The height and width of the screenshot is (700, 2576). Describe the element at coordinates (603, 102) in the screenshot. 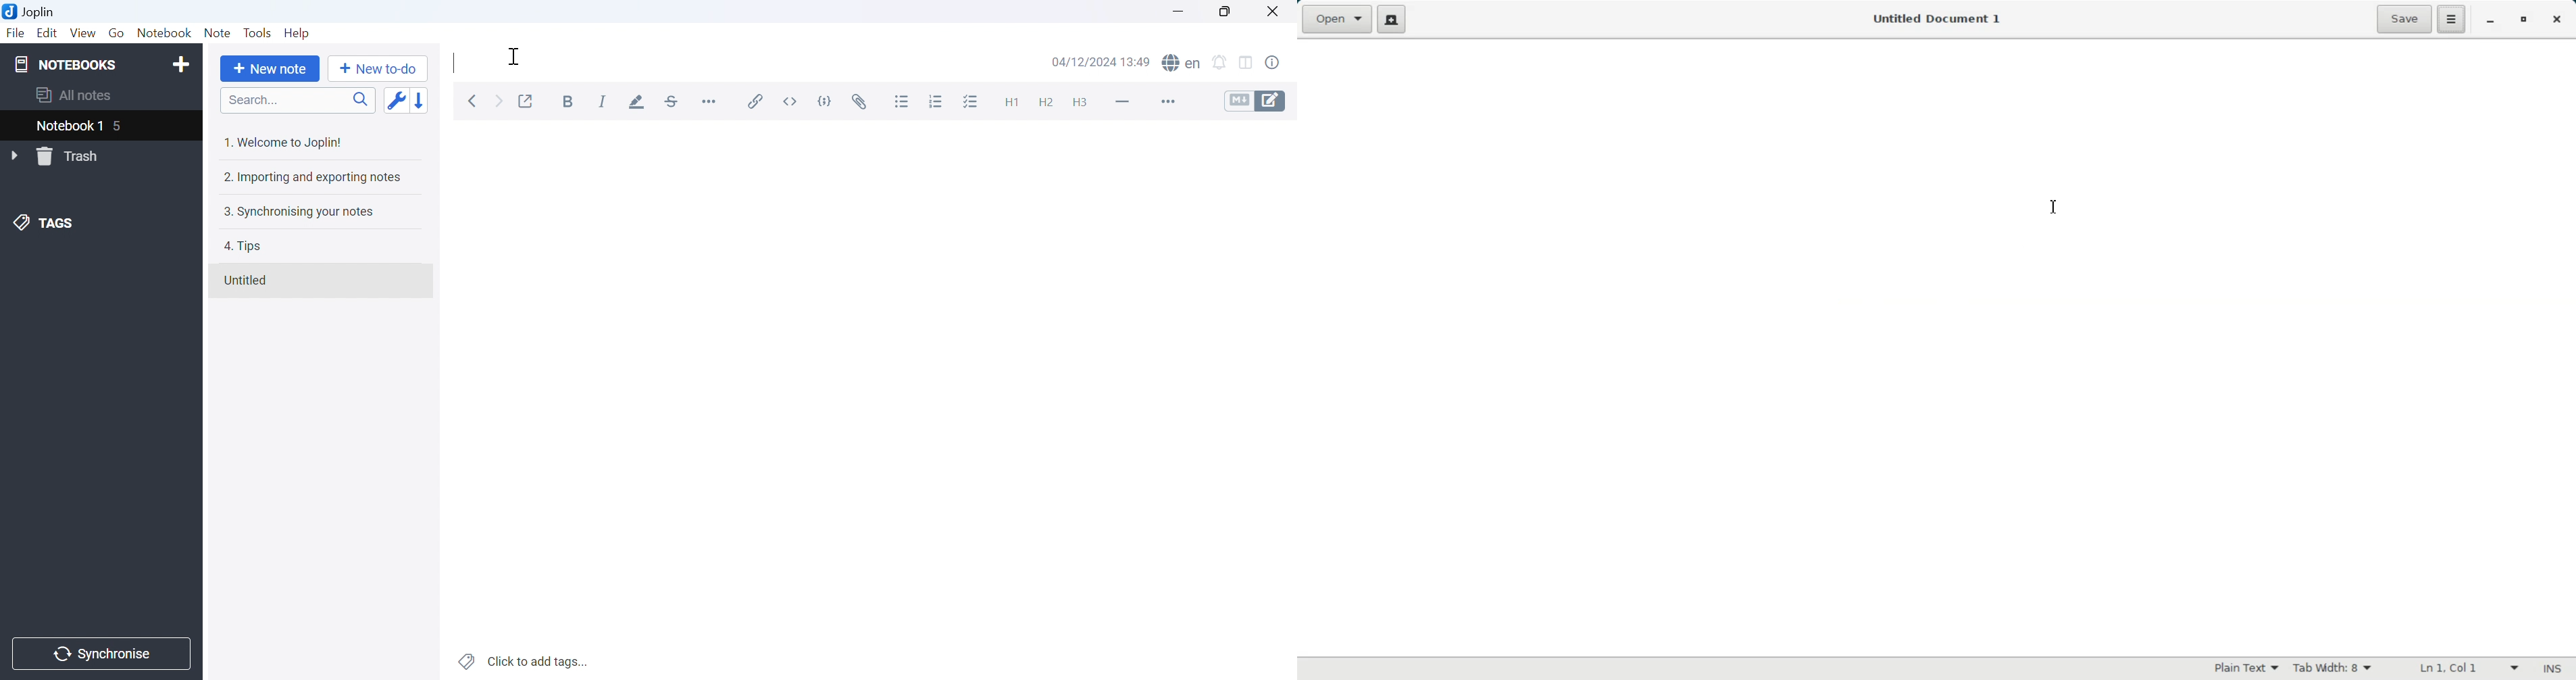

I see `Italic` at that location.